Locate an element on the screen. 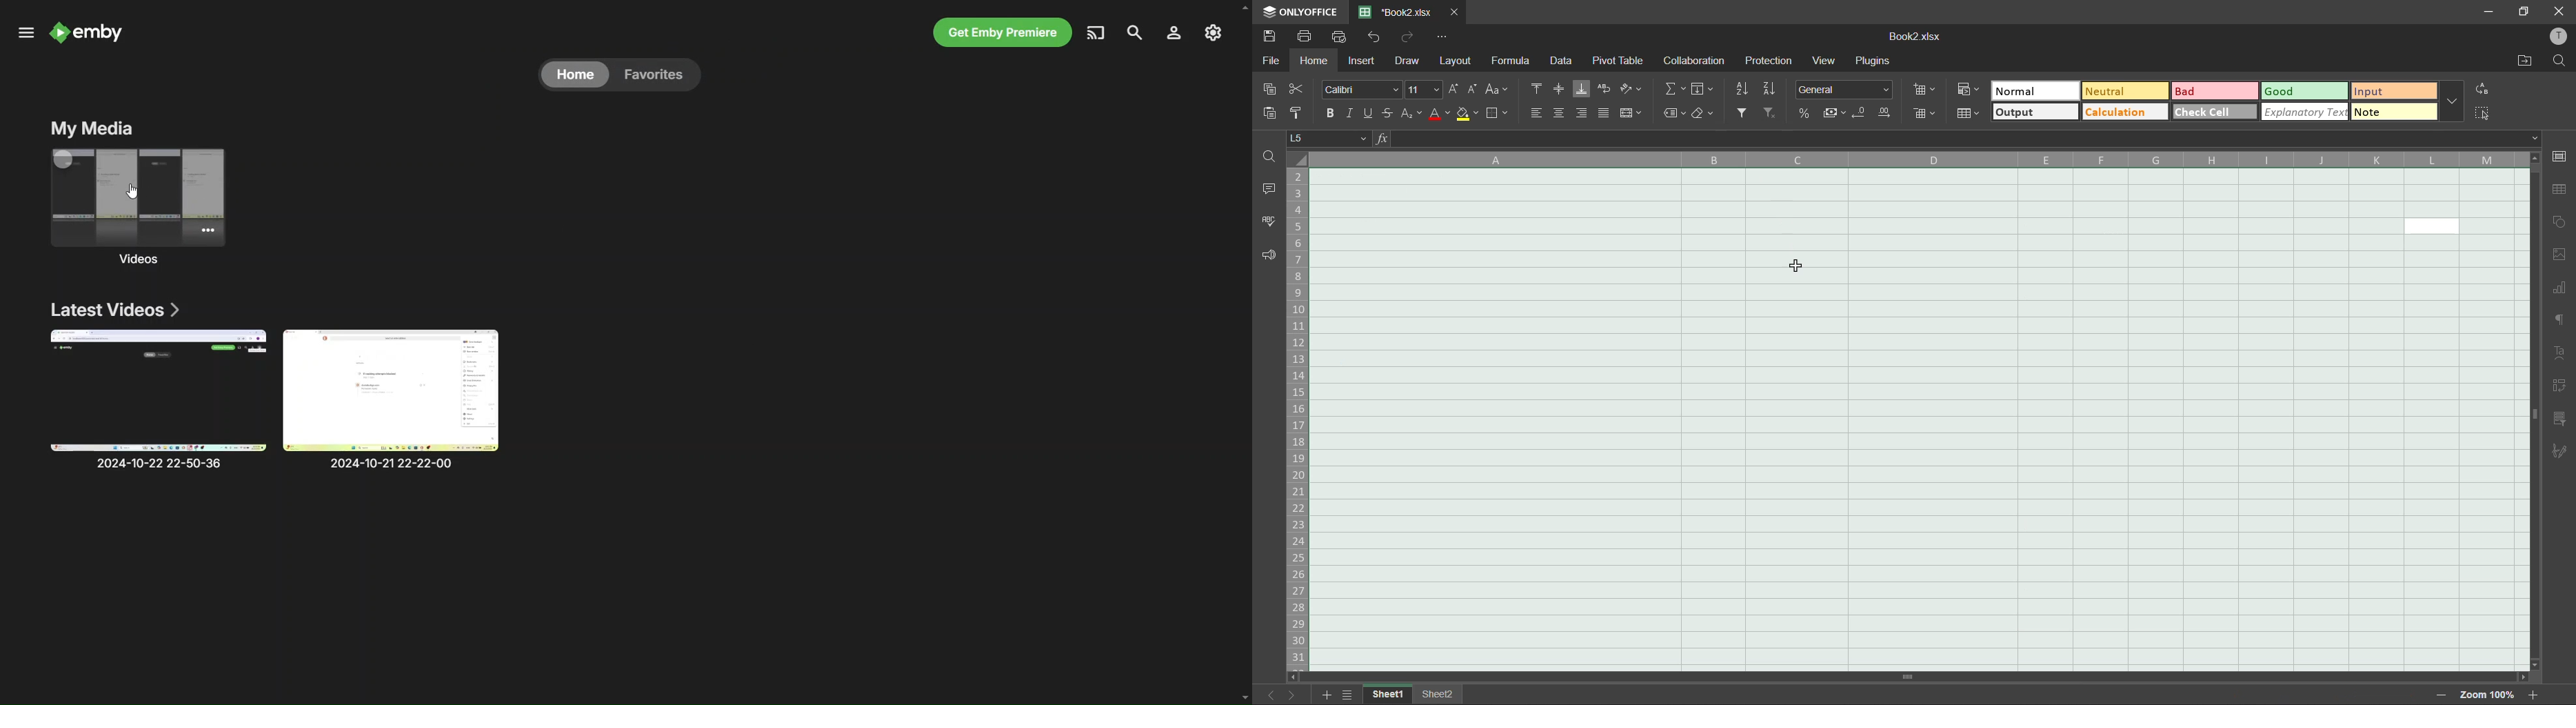 The width and height of the screenshot is (2576, 728). decrease decimal is located at coordinates (1859, 115).